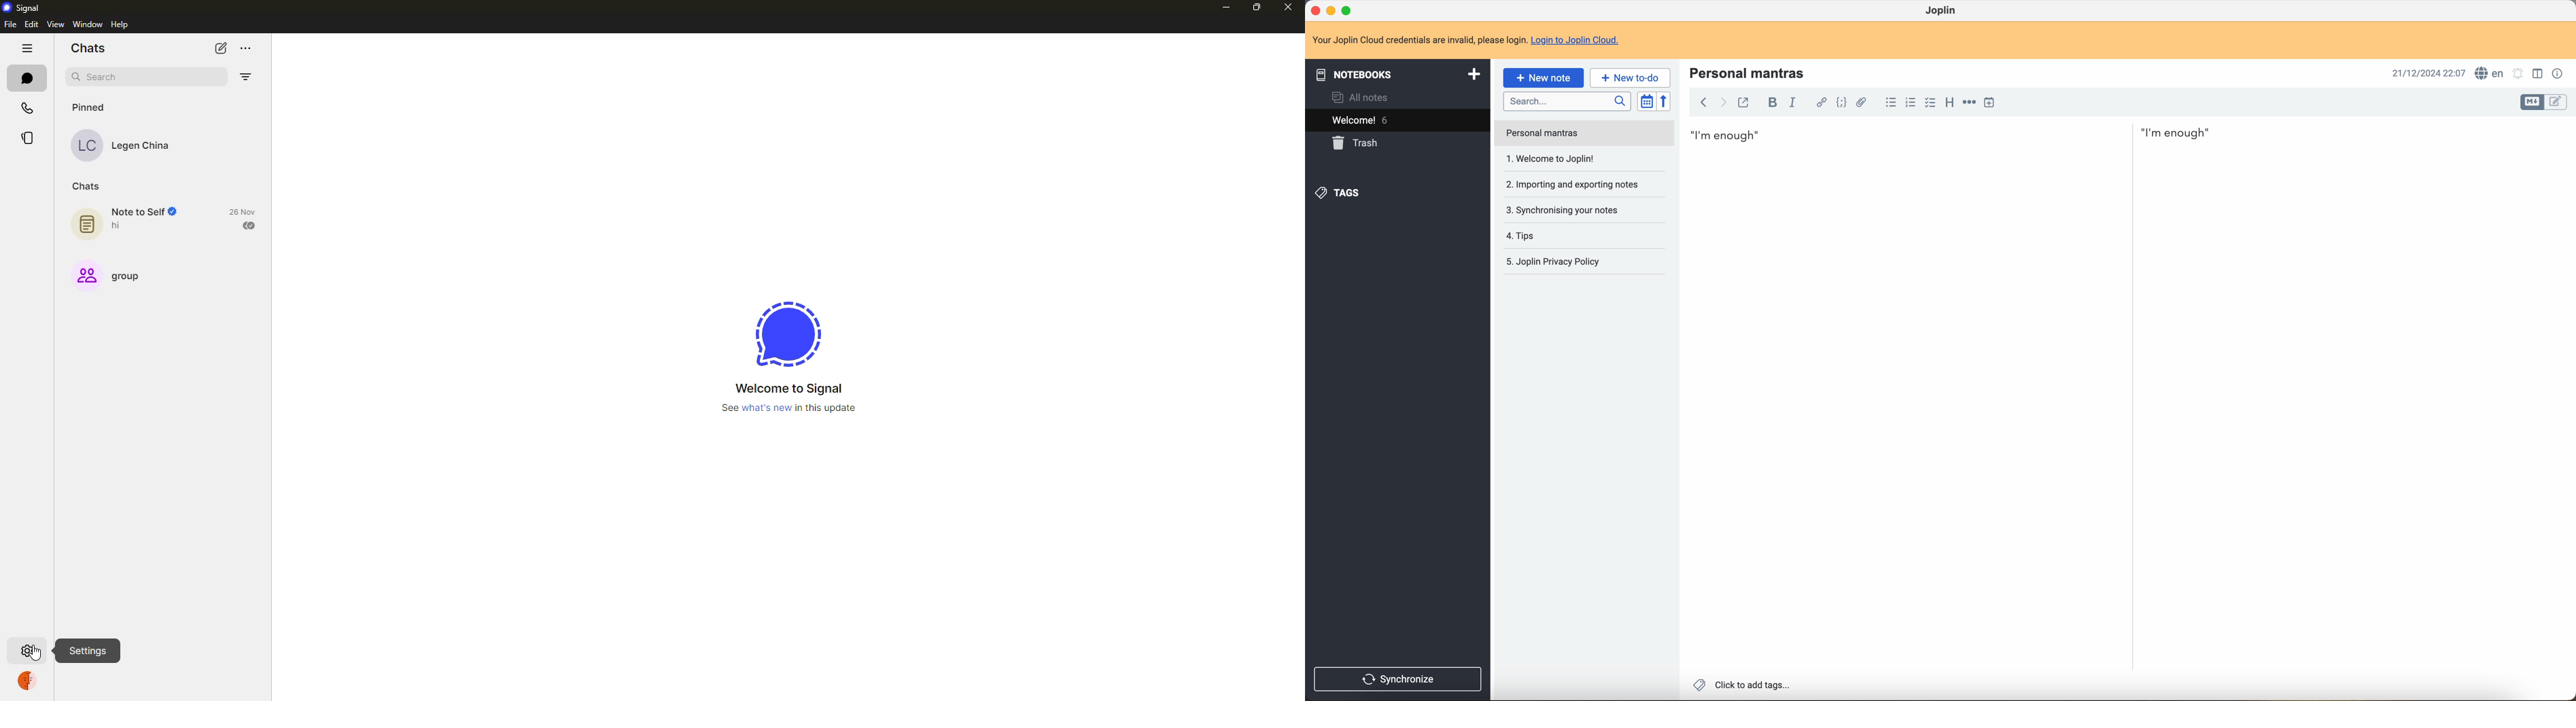 The height and width of the screenshot is (728, 2576). I want to click on synchronise, so click(1401, 678).